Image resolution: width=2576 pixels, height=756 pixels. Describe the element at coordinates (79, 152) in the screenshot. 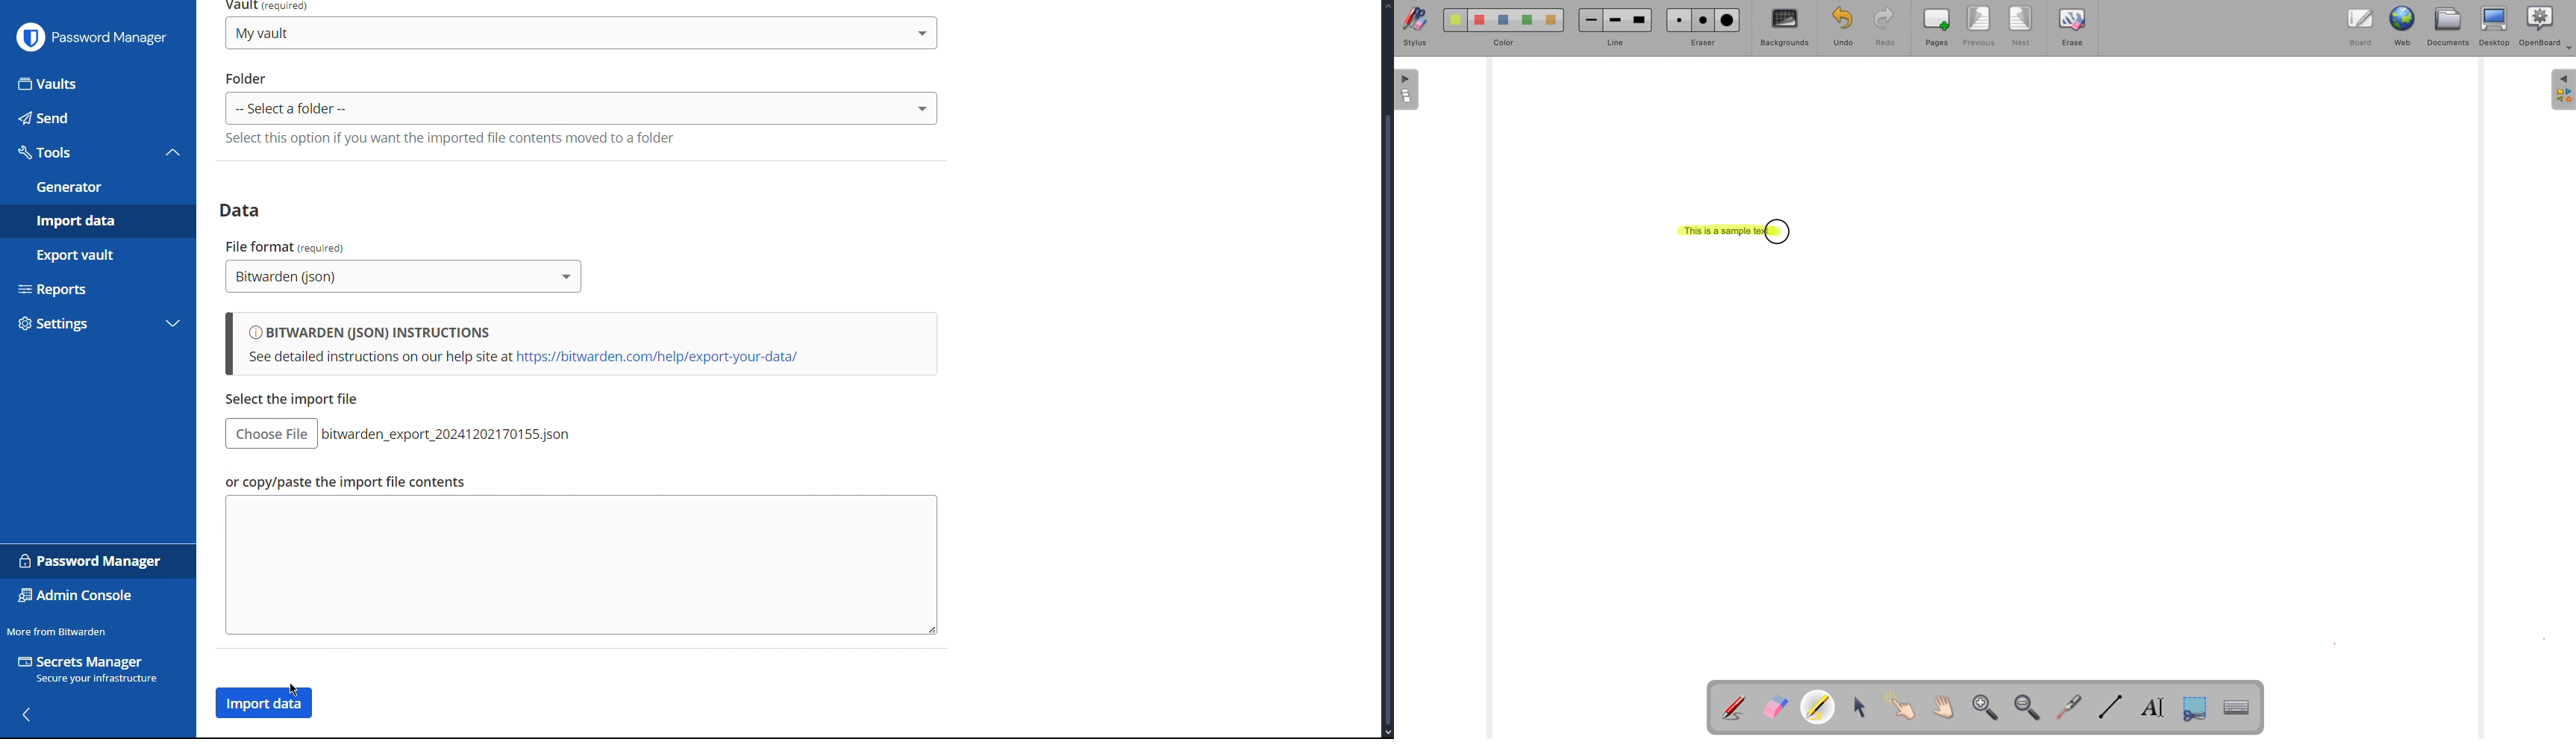

I see `Tools` at that location.